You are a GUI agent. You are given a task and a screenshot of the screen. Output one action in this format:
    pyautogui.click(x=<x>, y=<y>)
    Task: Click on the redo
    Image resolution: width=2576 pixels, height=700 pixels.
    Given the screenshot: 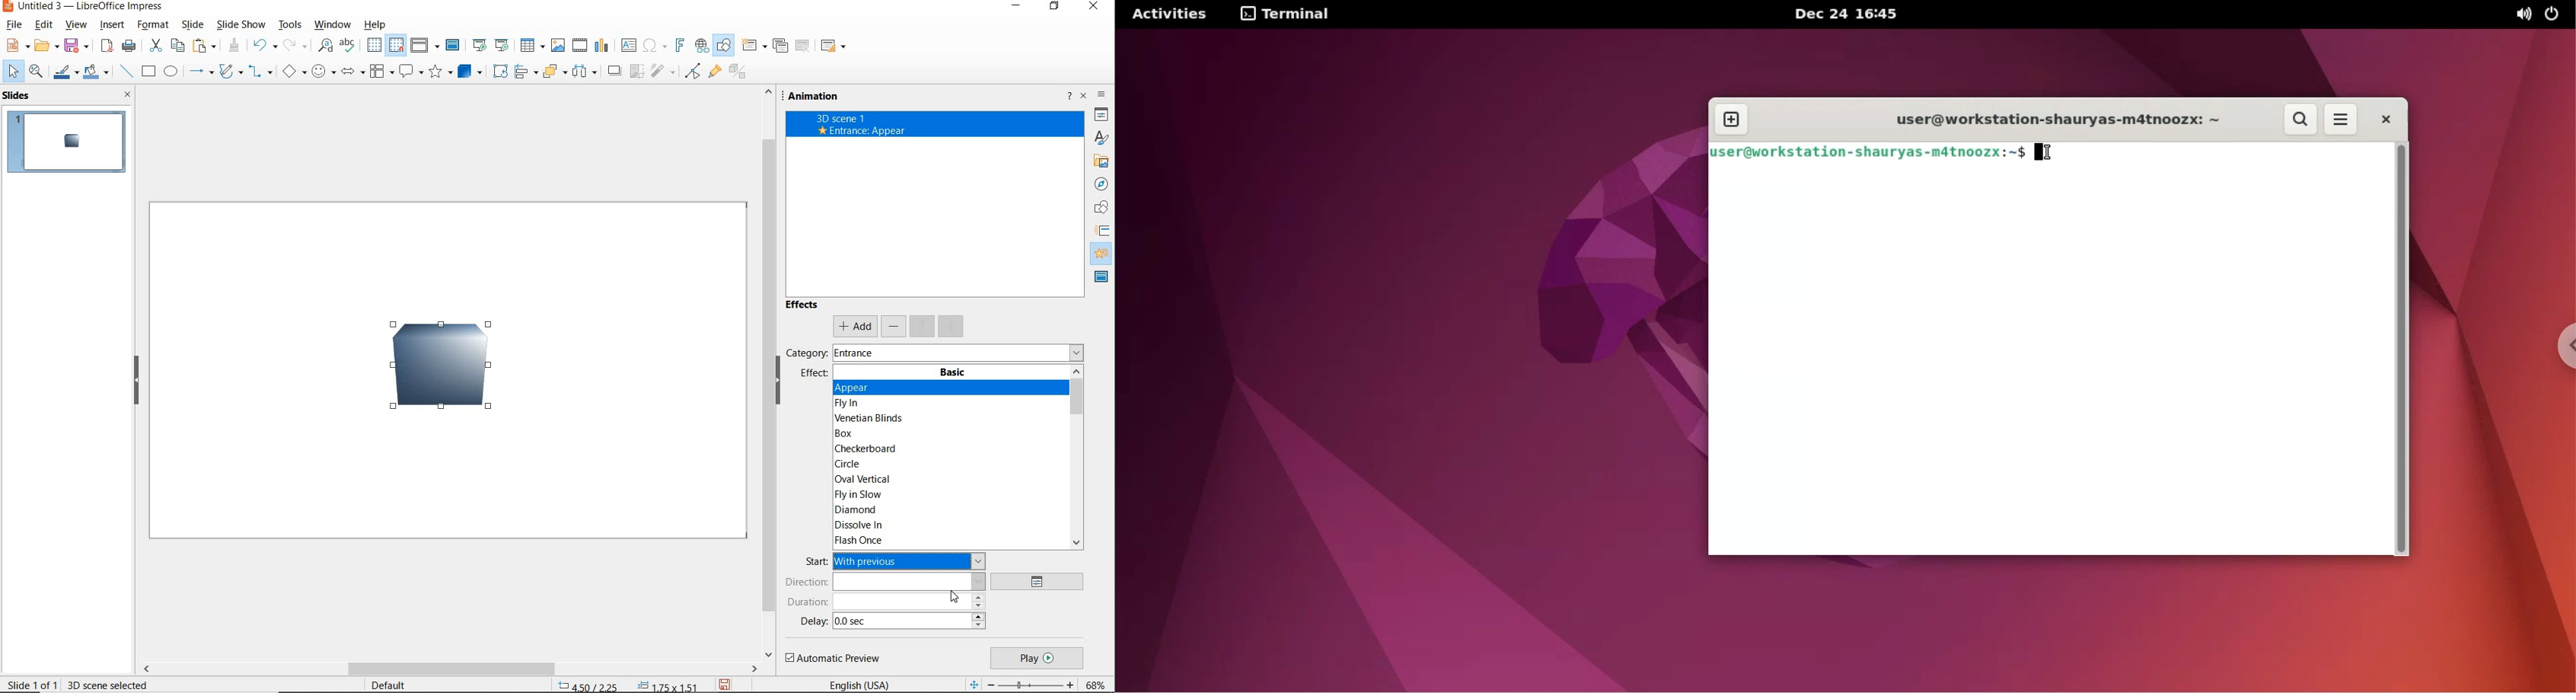 What is the action you would take?
    pyautogui.click(x=294, y=46)
    